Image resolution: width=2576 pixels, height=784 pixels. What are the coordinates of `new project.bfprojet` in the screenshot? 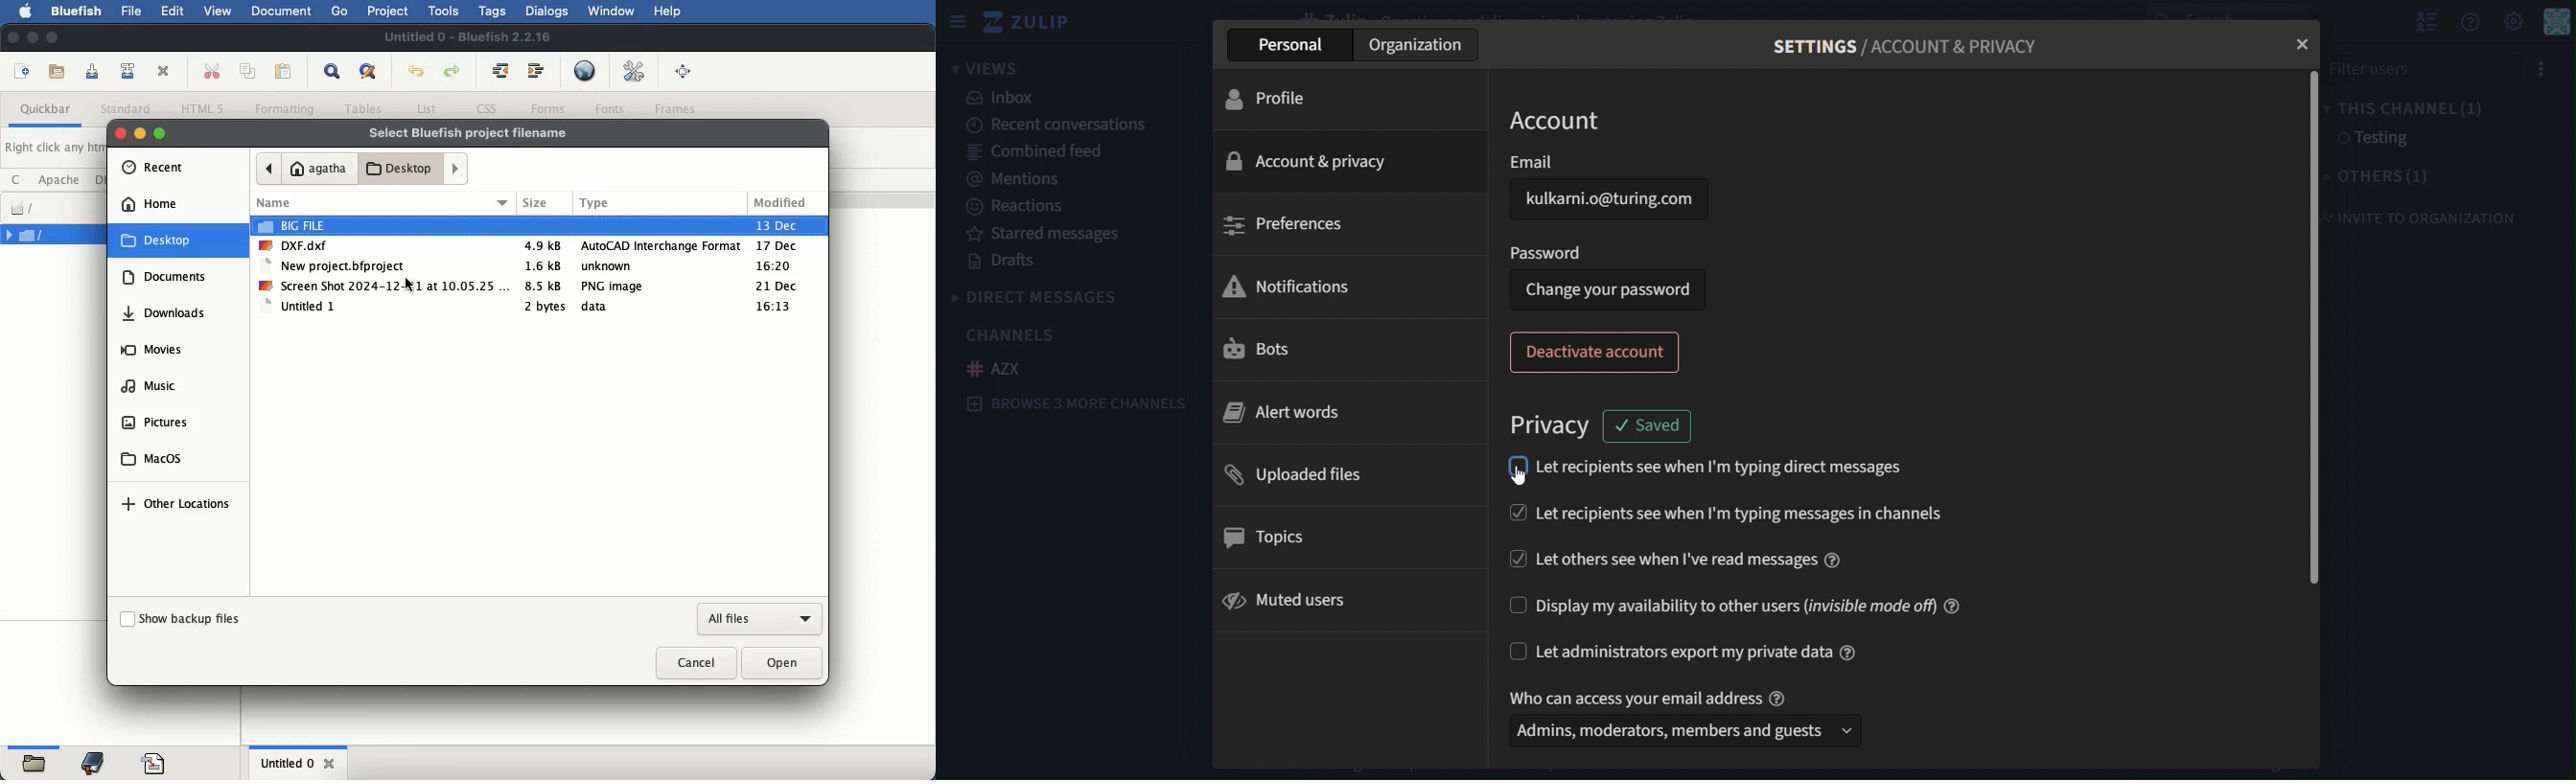 It's located at (337, 264).